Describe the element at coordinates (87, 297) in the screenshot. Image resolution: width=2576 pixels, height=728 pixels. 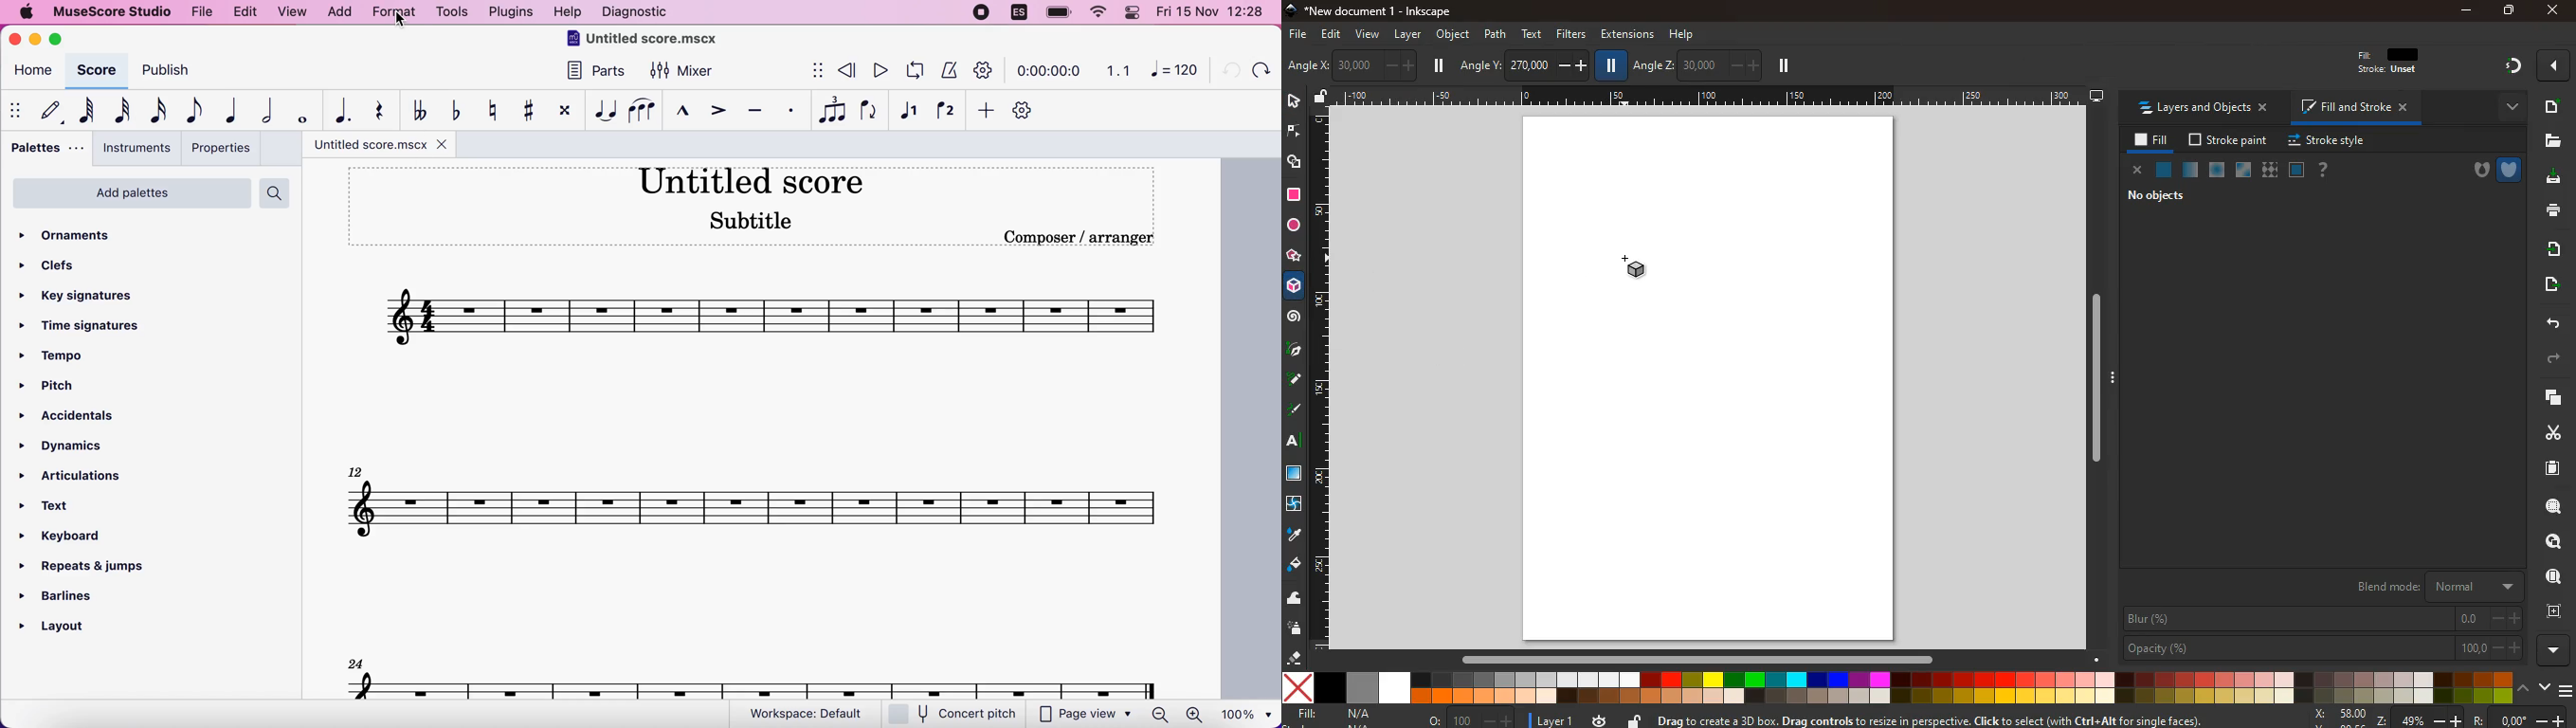
I see `key signature` at that location.